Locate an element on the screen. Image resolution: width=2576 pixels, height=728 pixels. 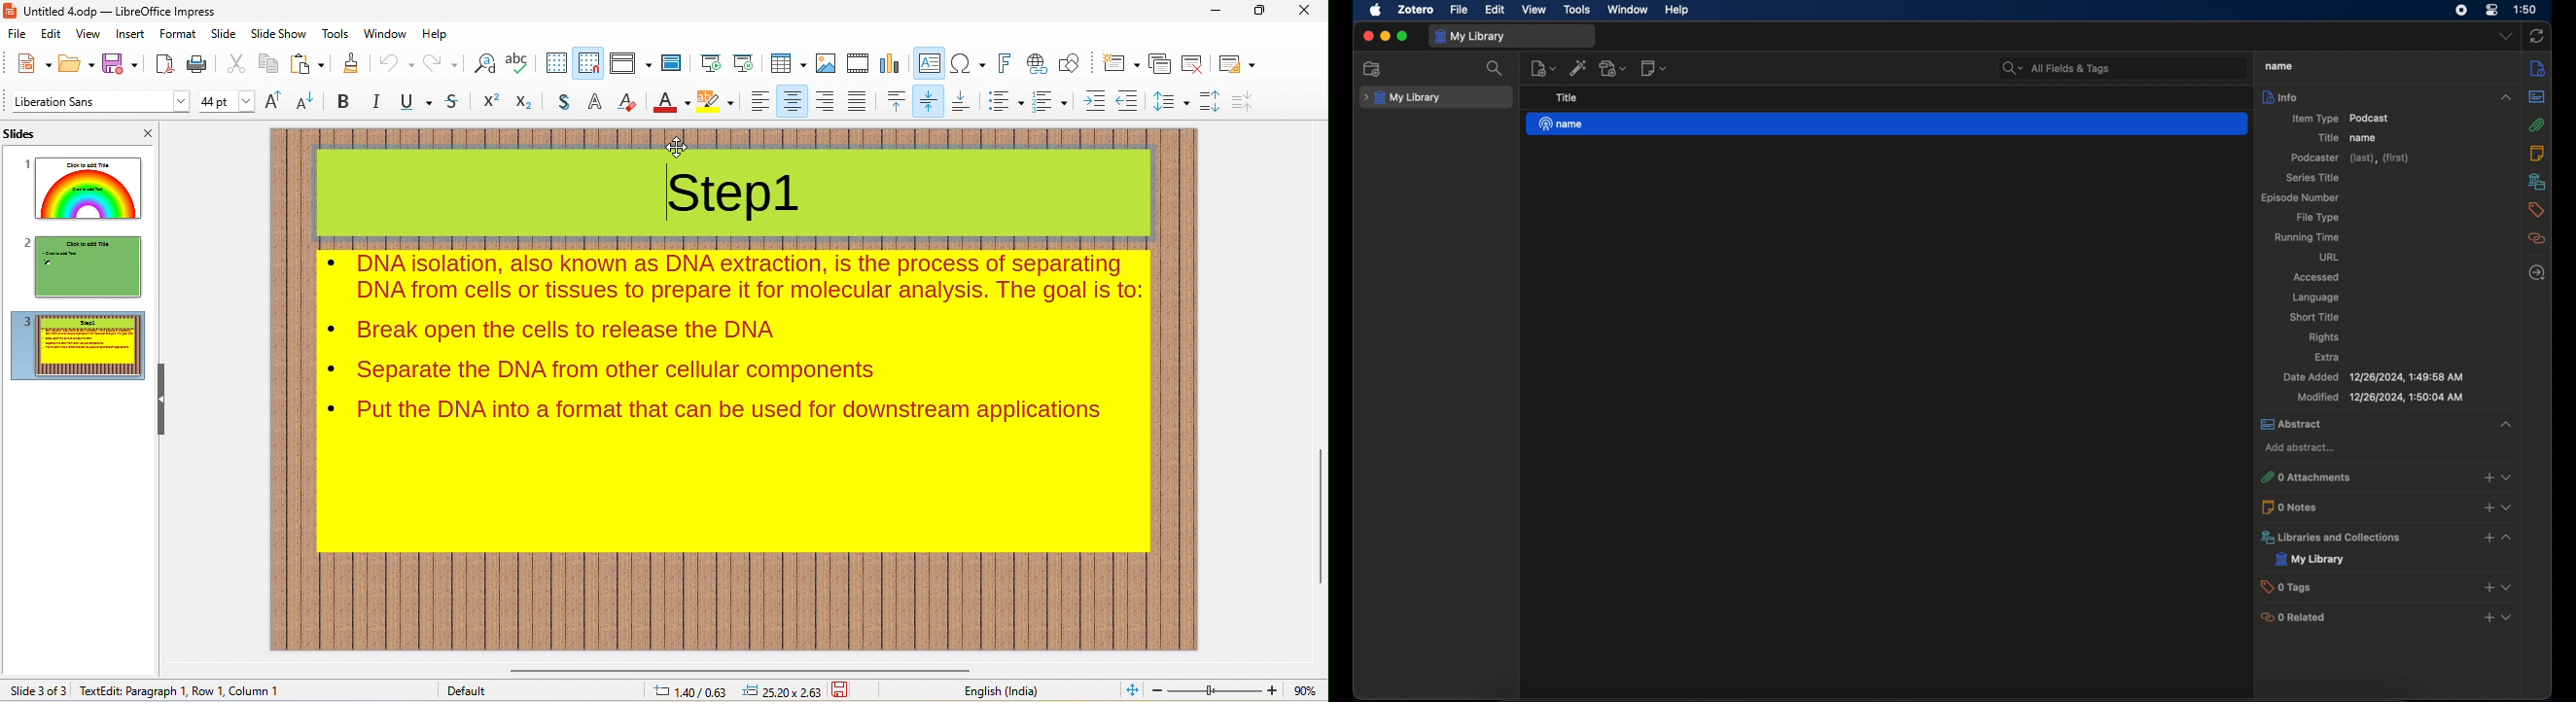
view is located at coordinates (1535, 10).